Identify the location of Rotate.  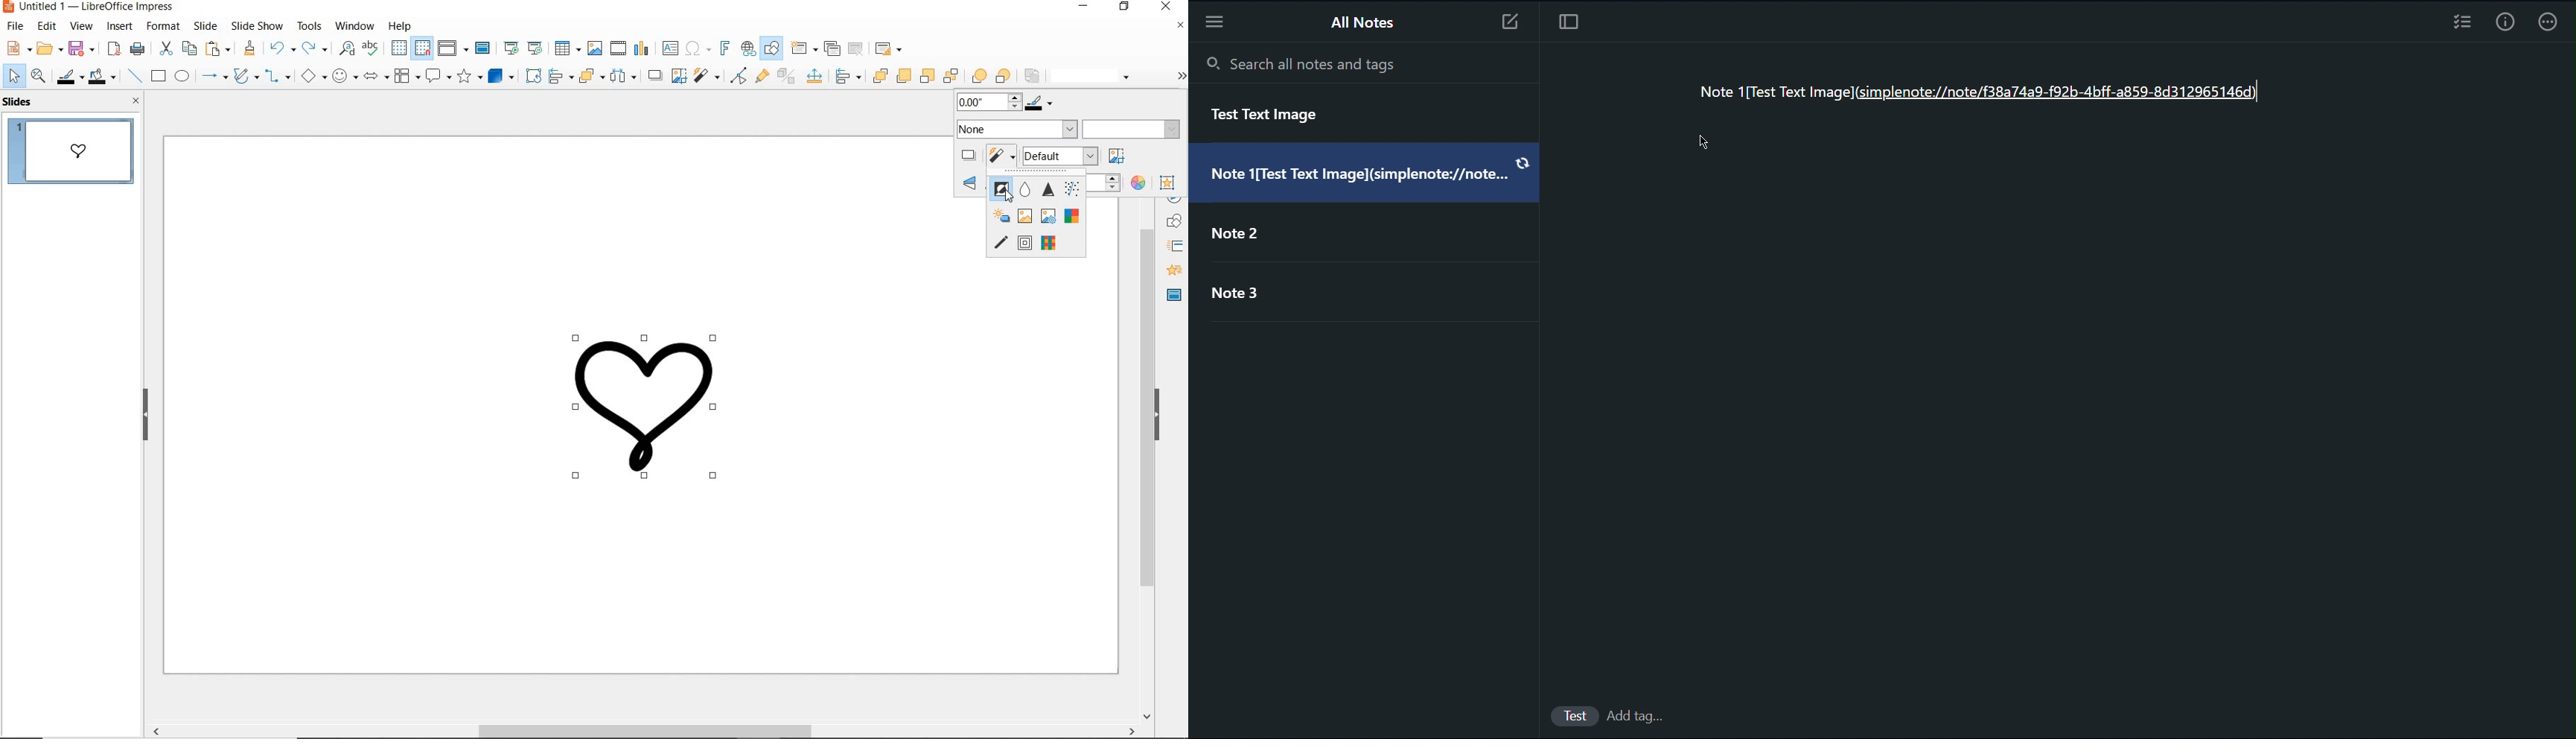
(970, 183).